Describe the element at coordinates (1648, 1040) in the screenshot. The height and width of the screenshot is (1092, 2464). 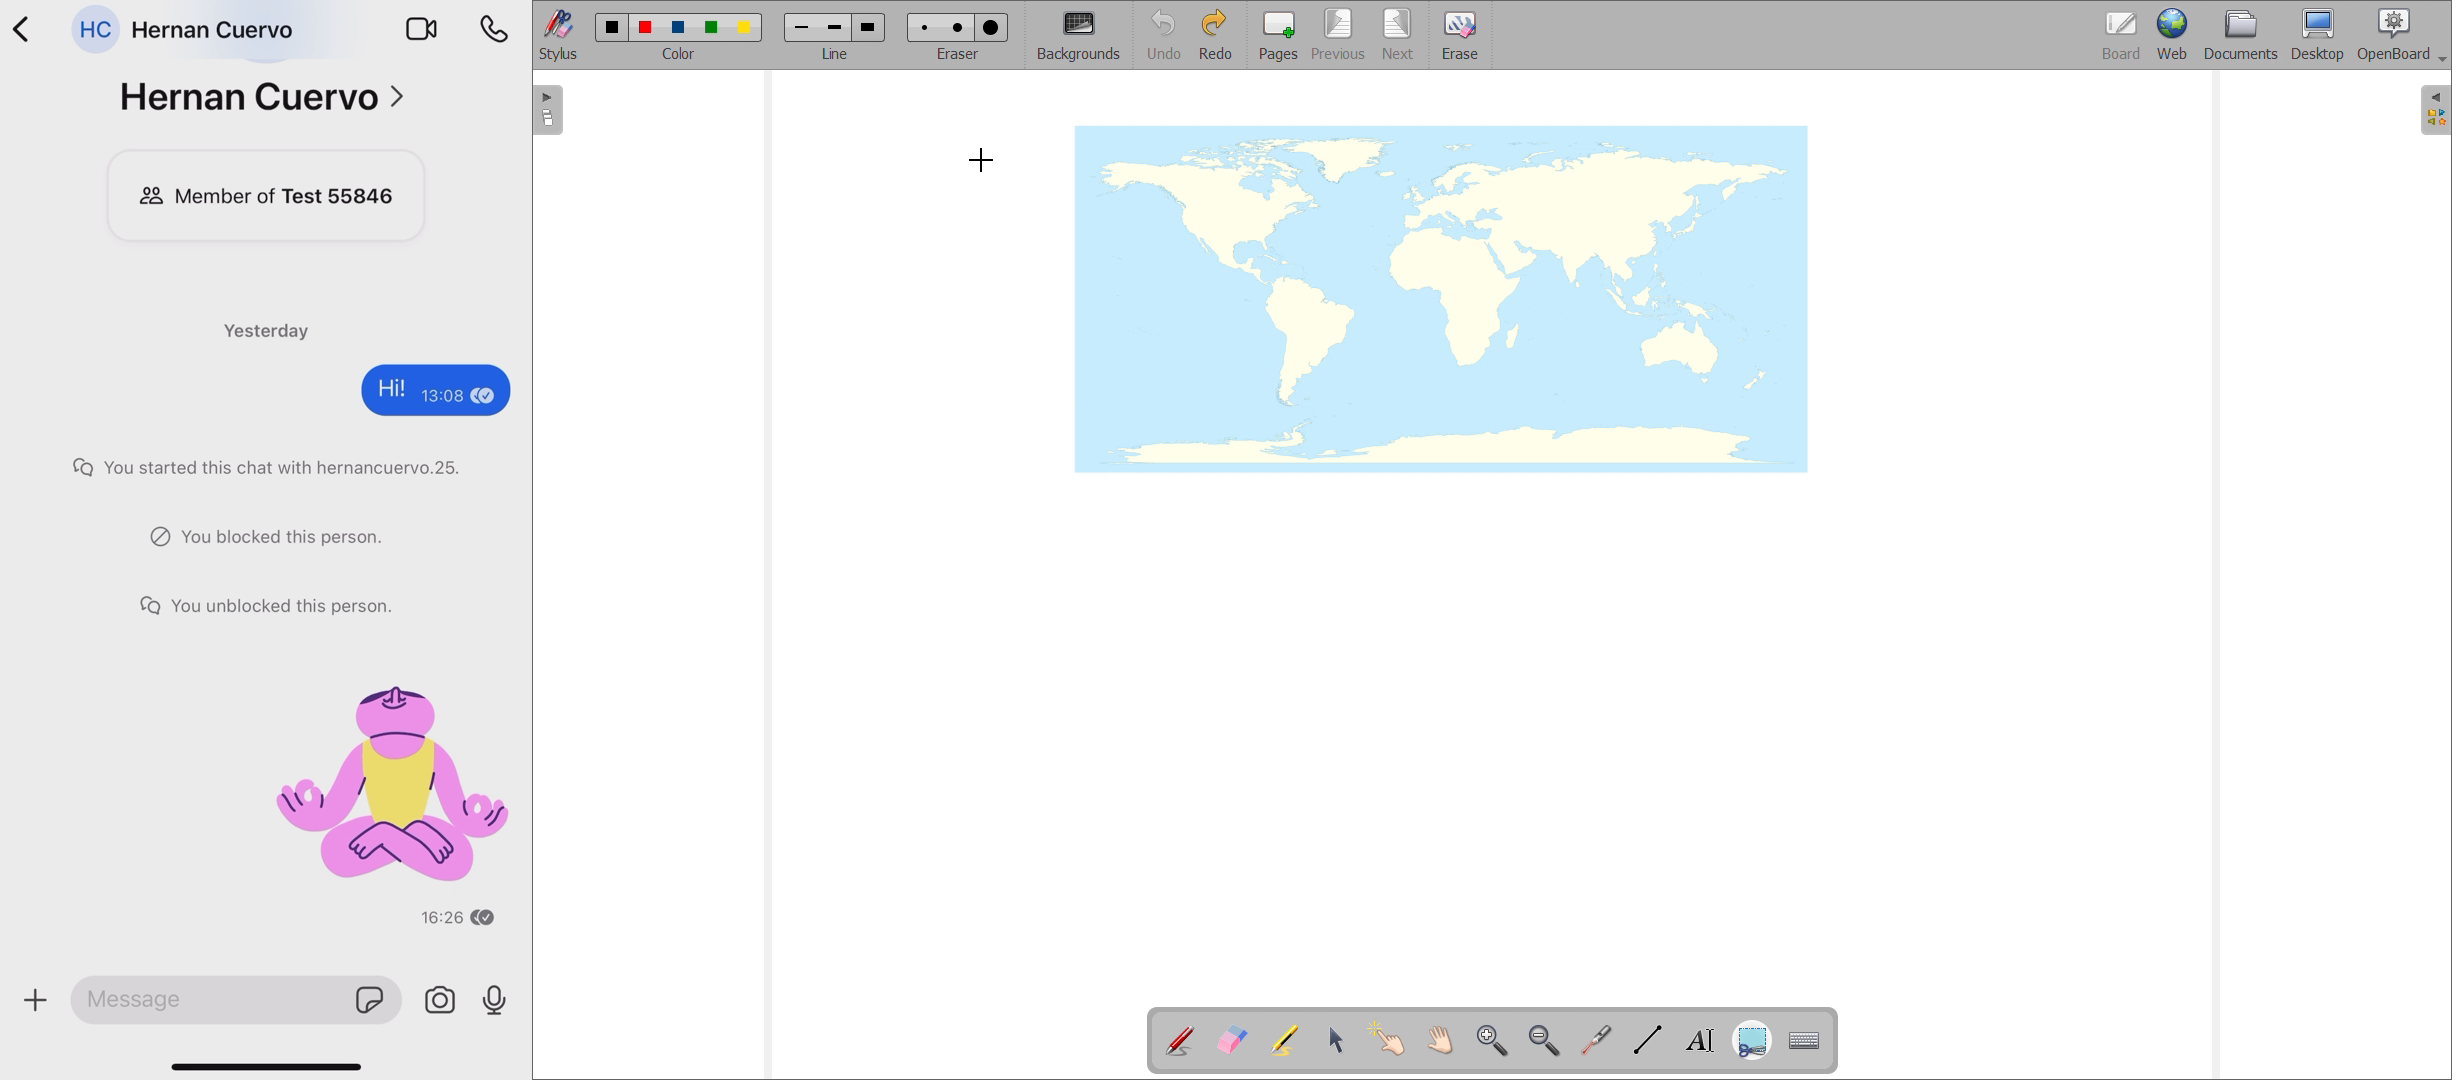
I see `draw lines` at that location.